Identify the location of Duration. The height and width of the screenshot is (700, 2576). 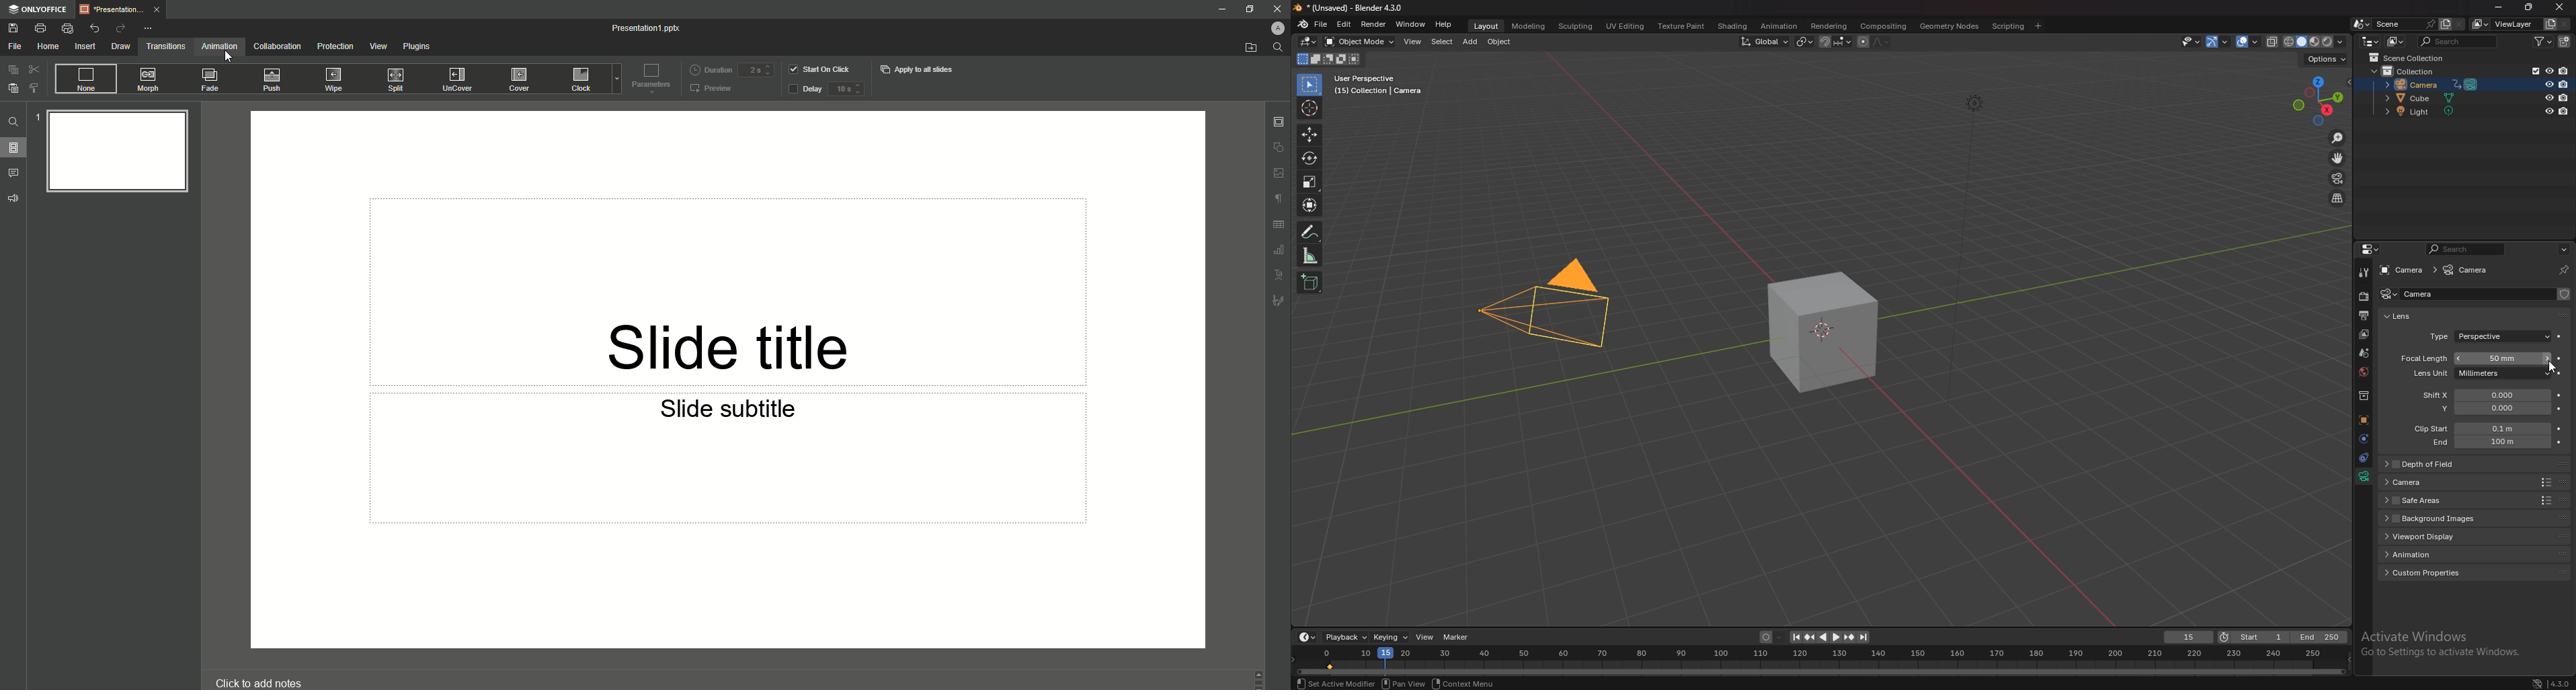
(730, 71).